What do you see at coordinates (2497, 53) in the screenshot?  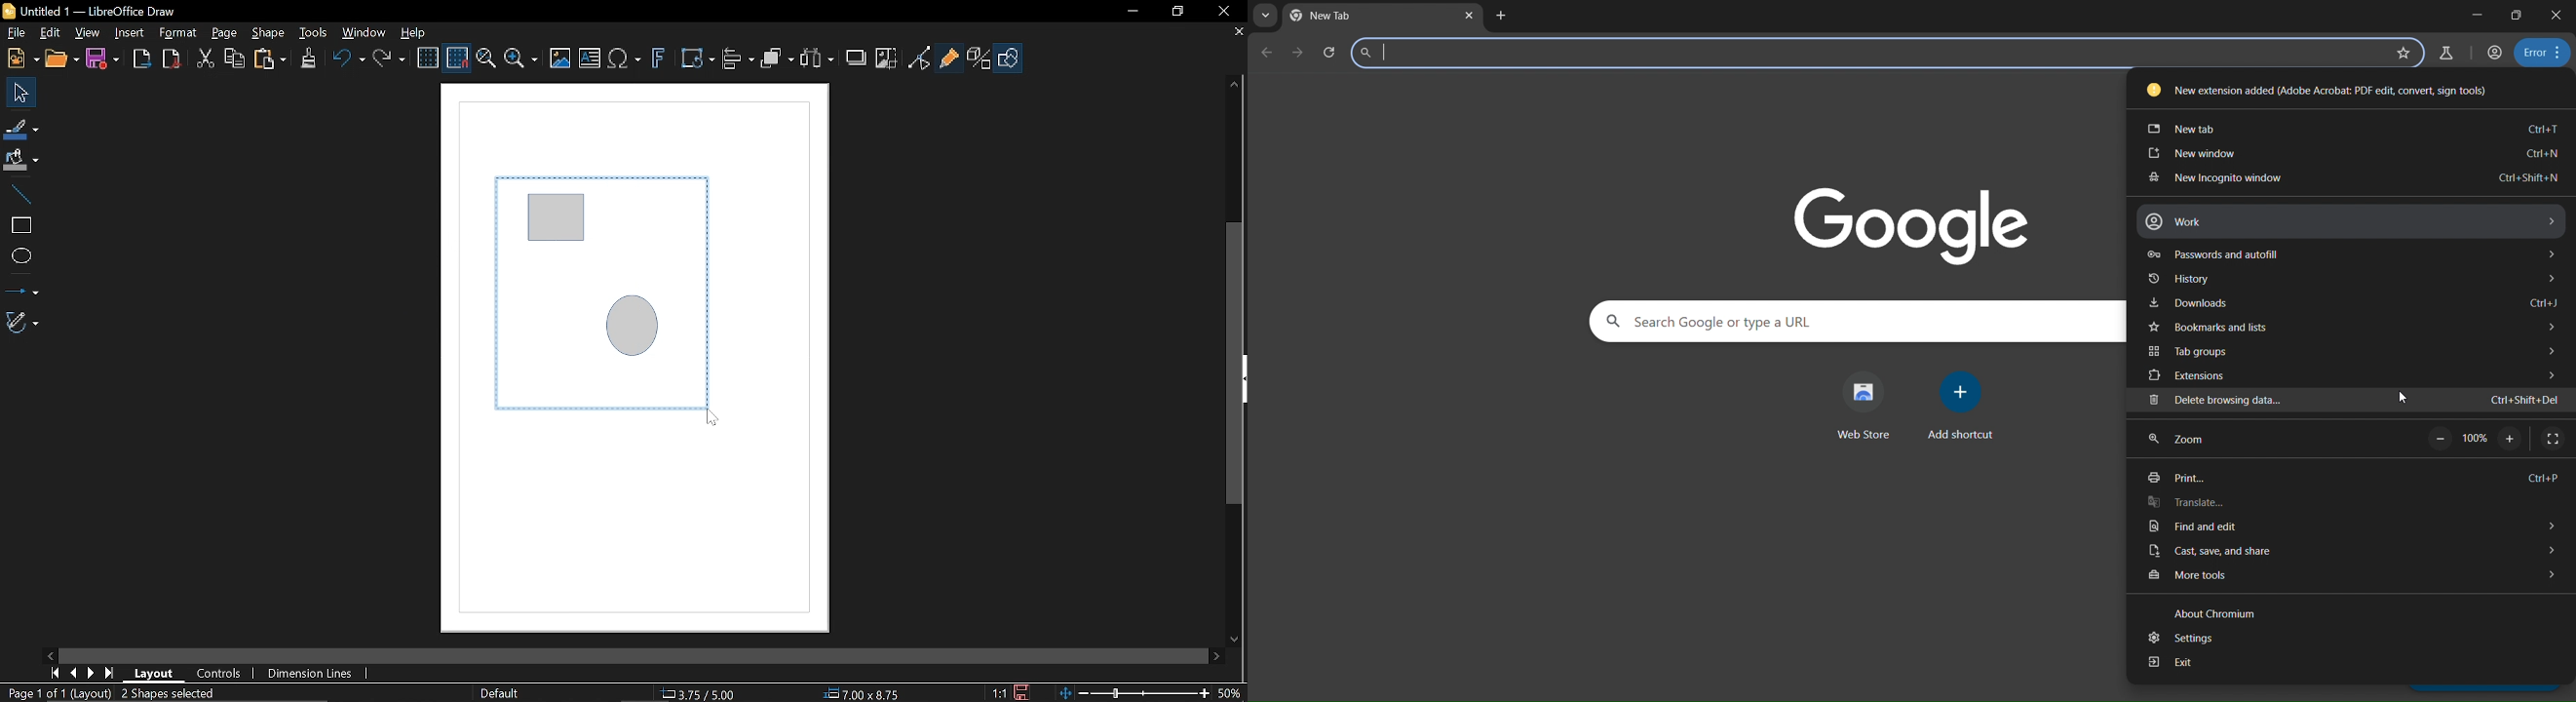 I see `accounts` at bounding box center [2497, 53].